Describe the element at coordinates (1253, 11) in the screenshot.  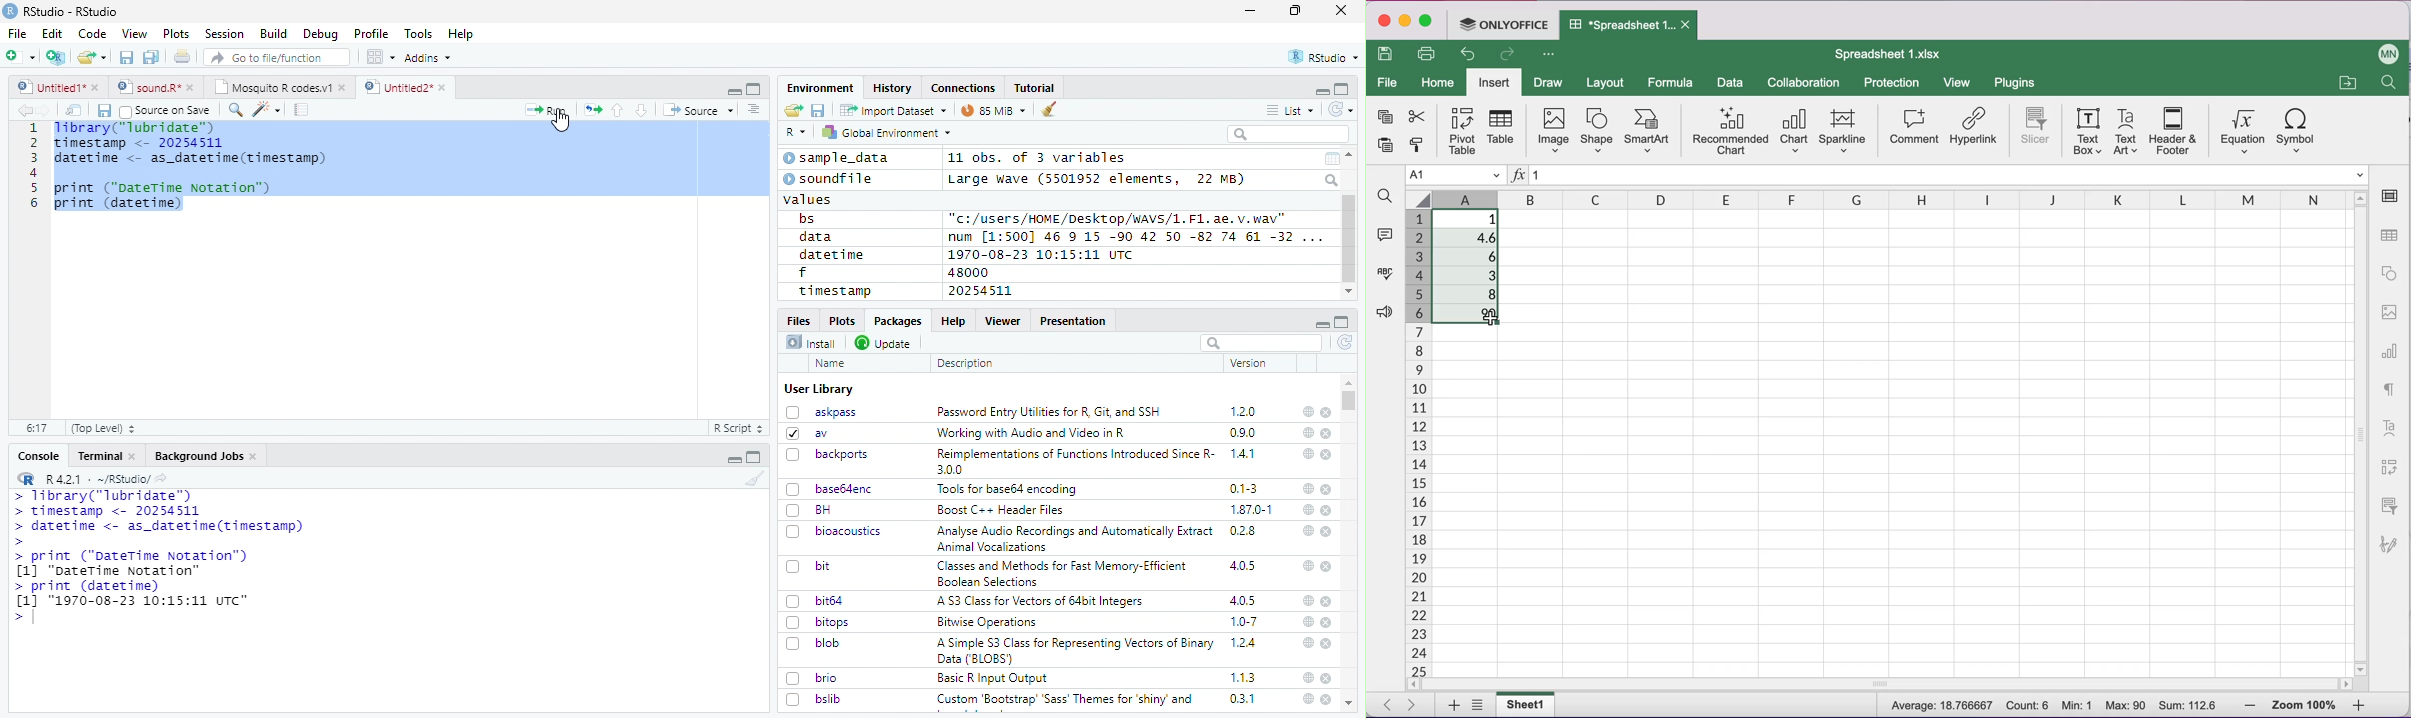
I see `minimize` at that location.